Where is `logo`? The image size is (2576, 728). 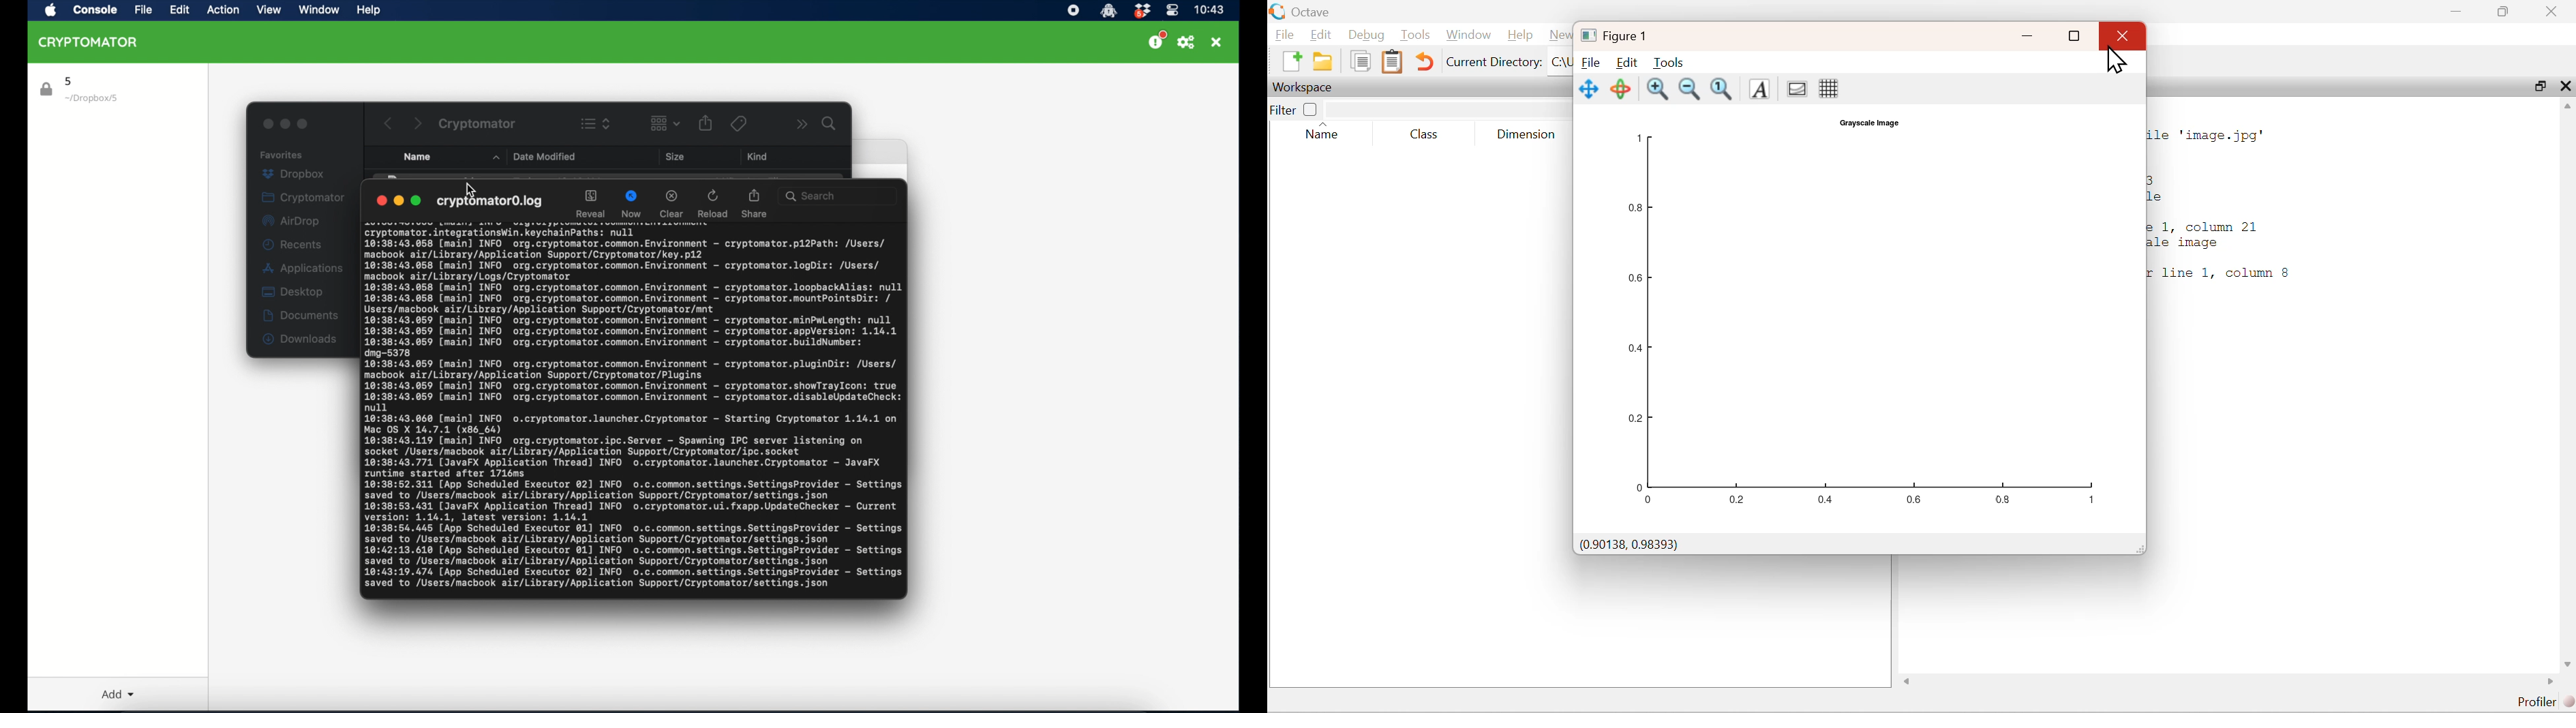
logo is located at coordinates (1279, 13).